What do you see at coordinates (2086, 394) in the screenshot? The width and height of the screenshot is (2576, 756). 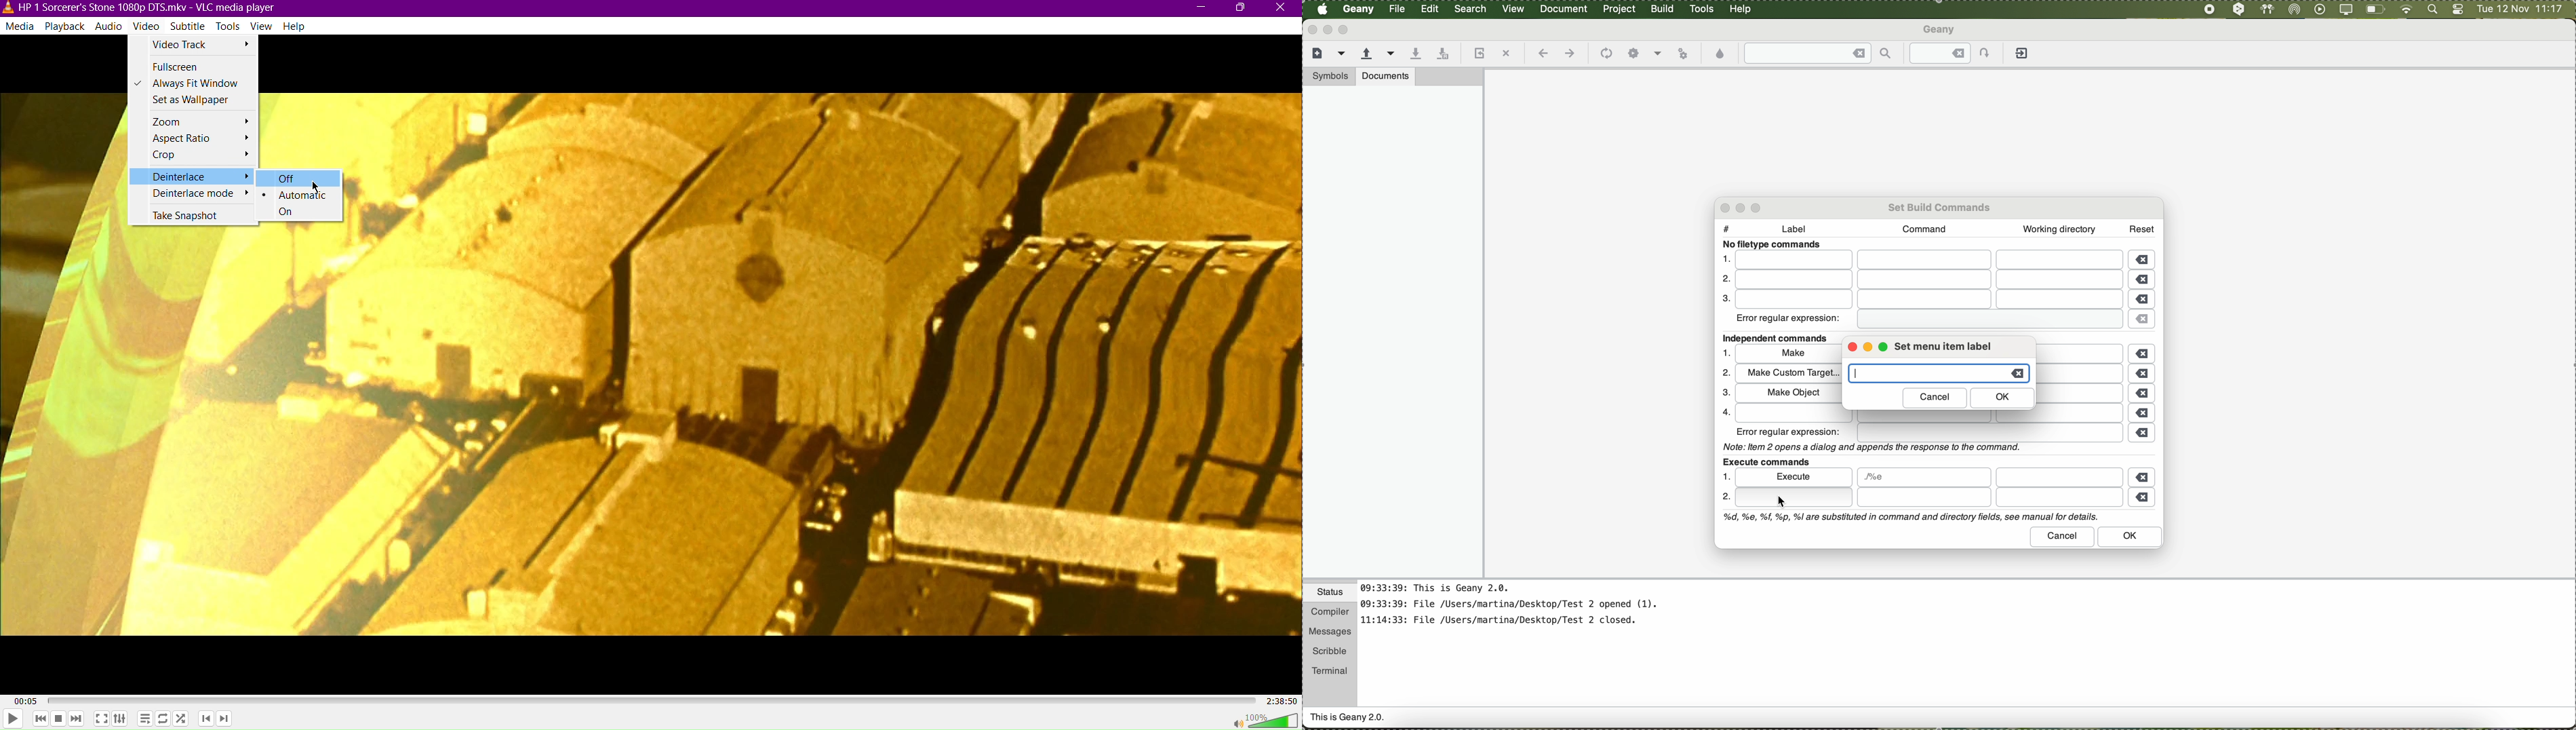 I see `file` at bounding box center [2086, 394].